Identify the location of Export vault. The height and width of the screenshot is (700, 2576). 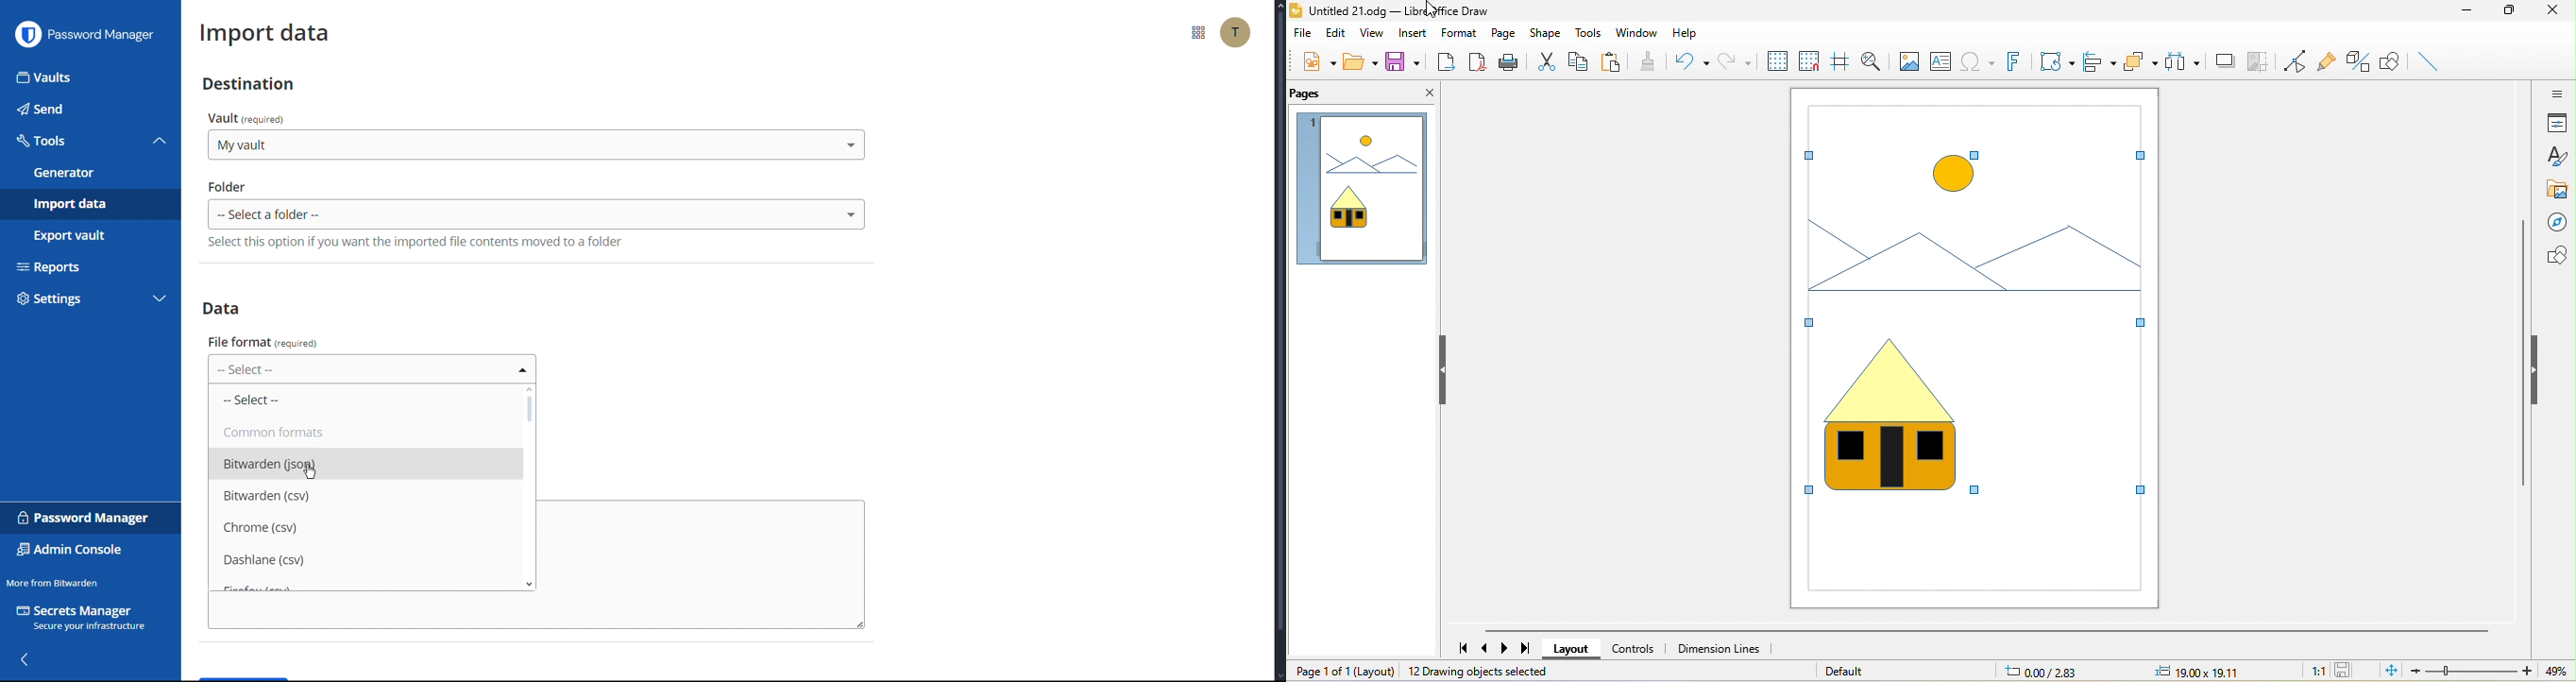
(85, 235).